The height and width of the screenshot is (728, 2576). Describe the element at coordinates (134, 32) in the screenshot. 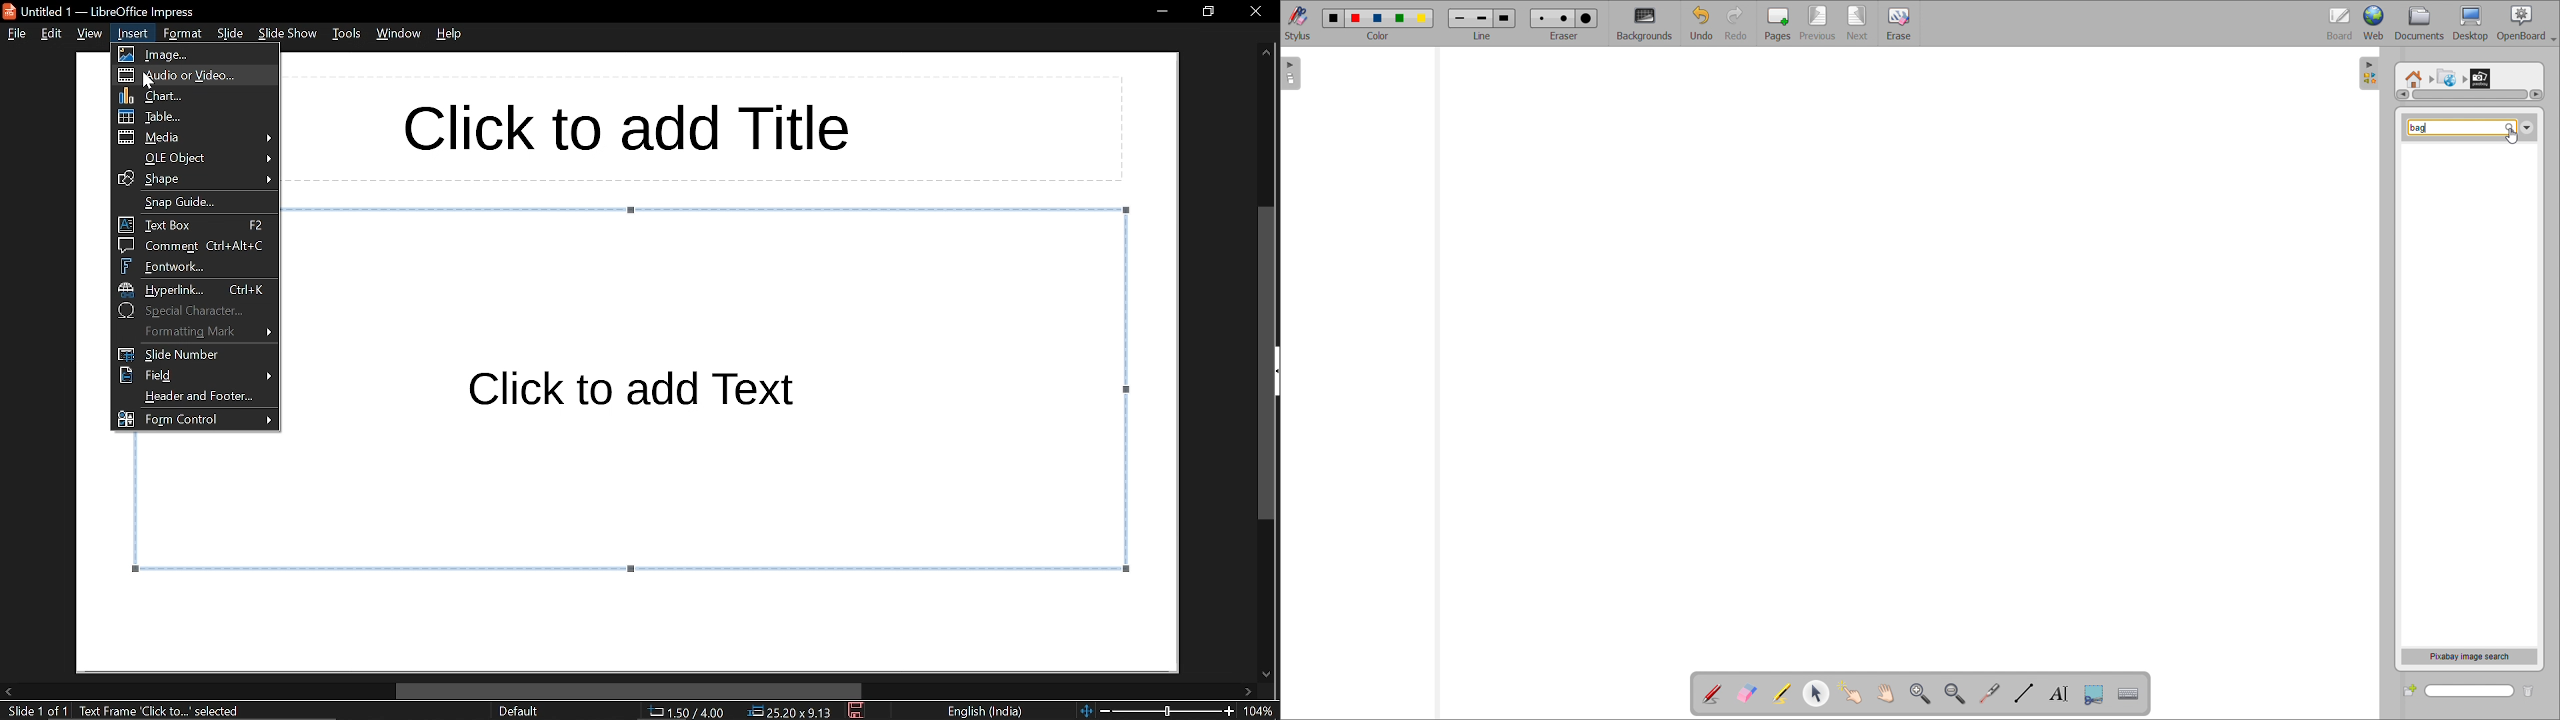

I see `insert` at that location.